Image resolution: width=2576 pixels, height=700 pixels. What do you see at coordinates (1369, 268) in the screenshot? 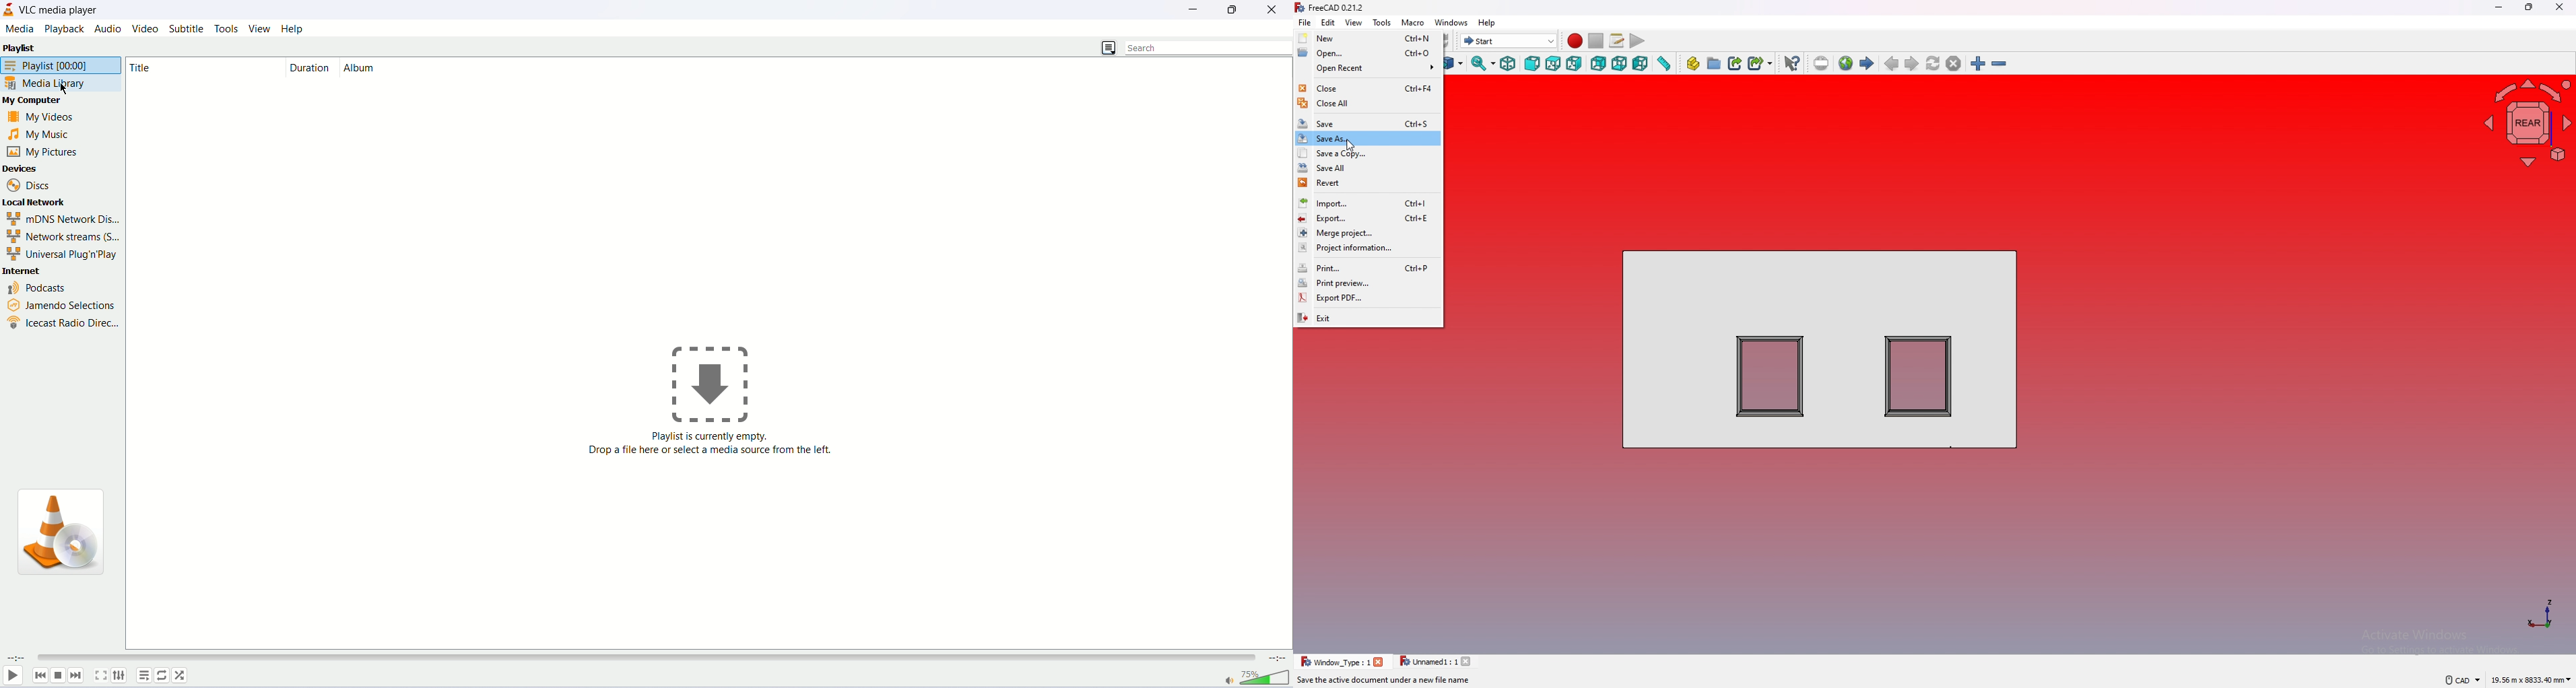
I see `print ctrl+p` at bounding box center [1369, 268].